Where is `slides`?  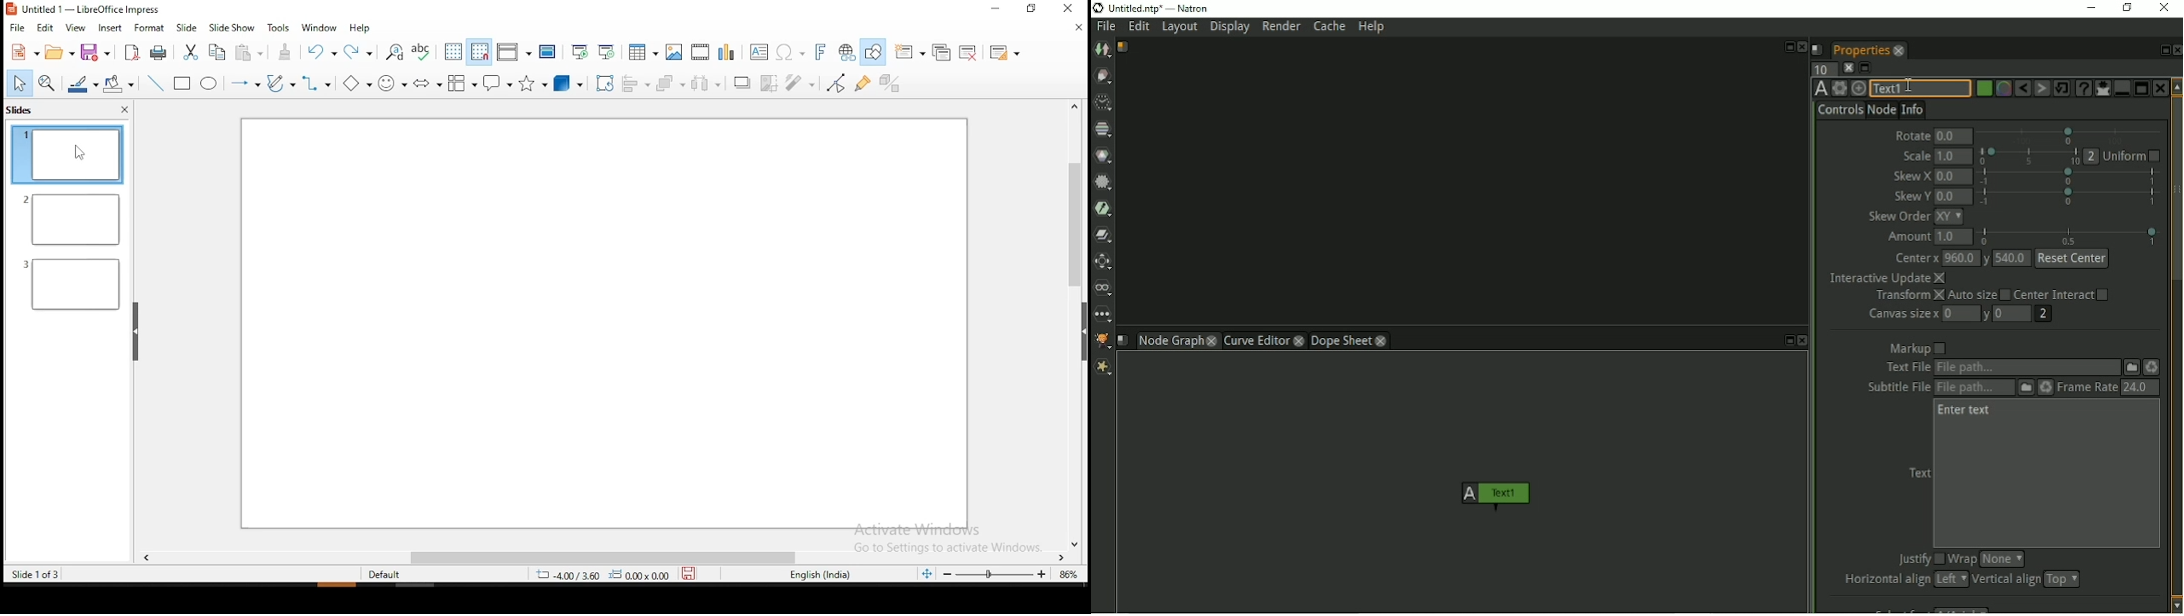
slides is located at coordinates (20, 109).